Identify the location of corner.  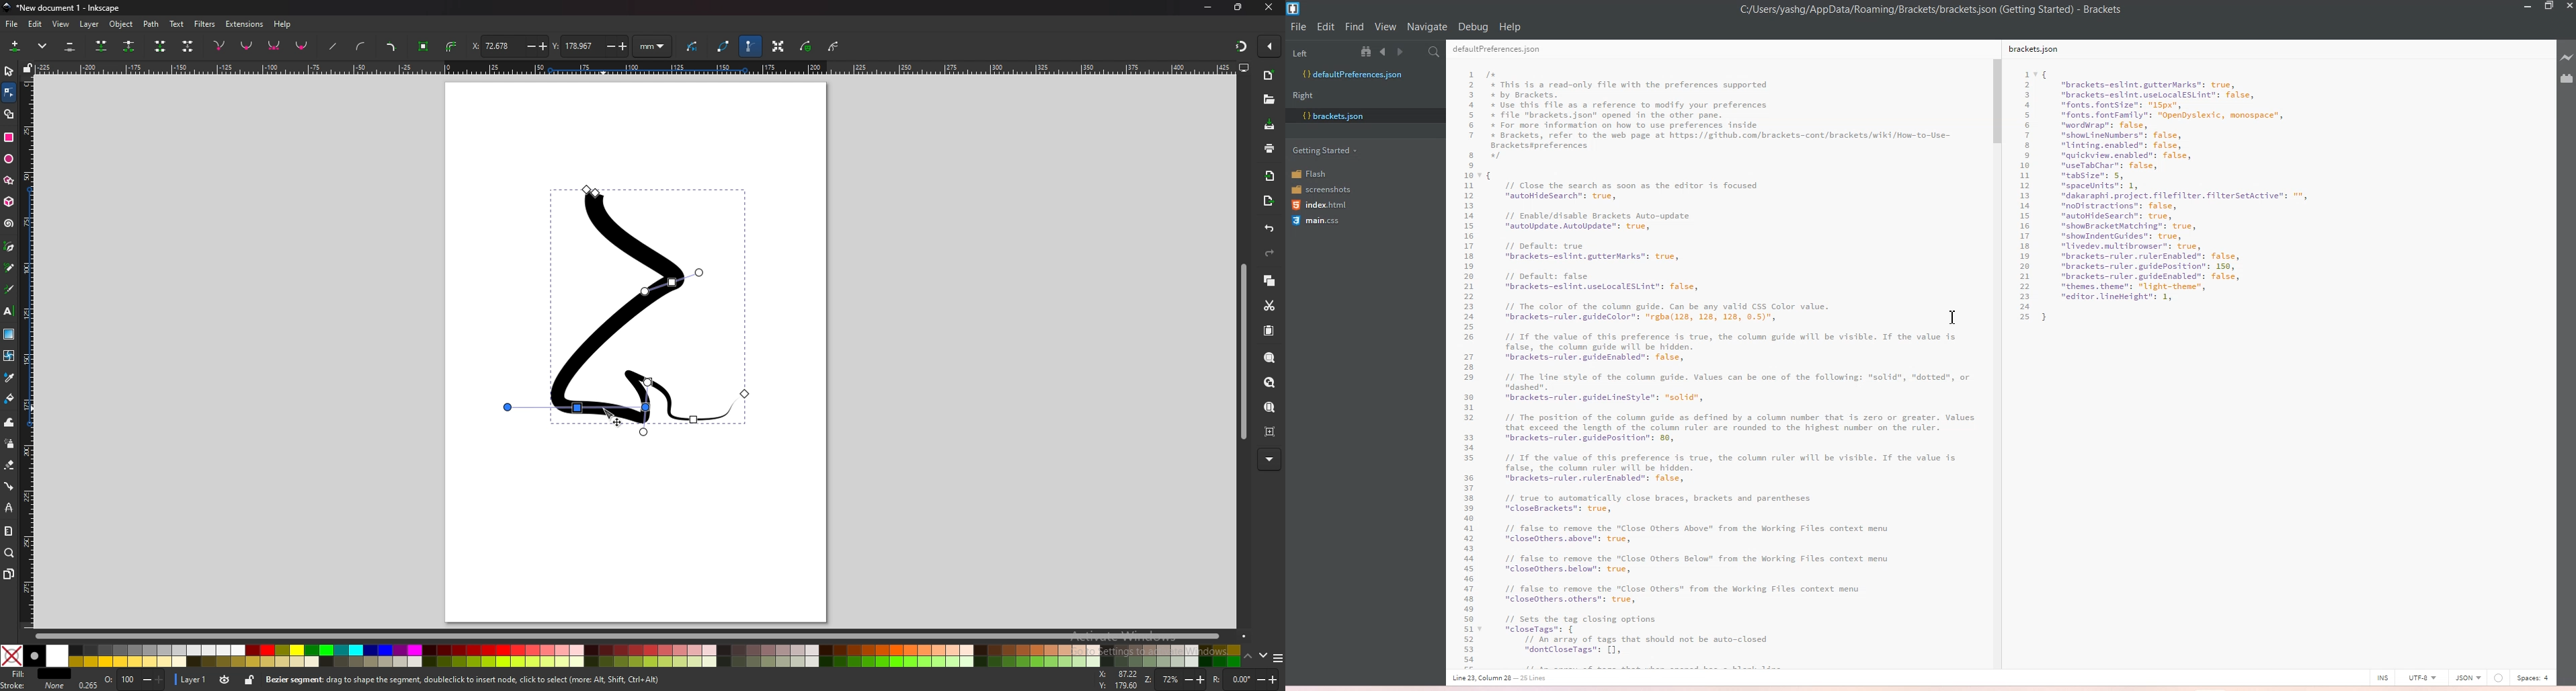
(220, 46).